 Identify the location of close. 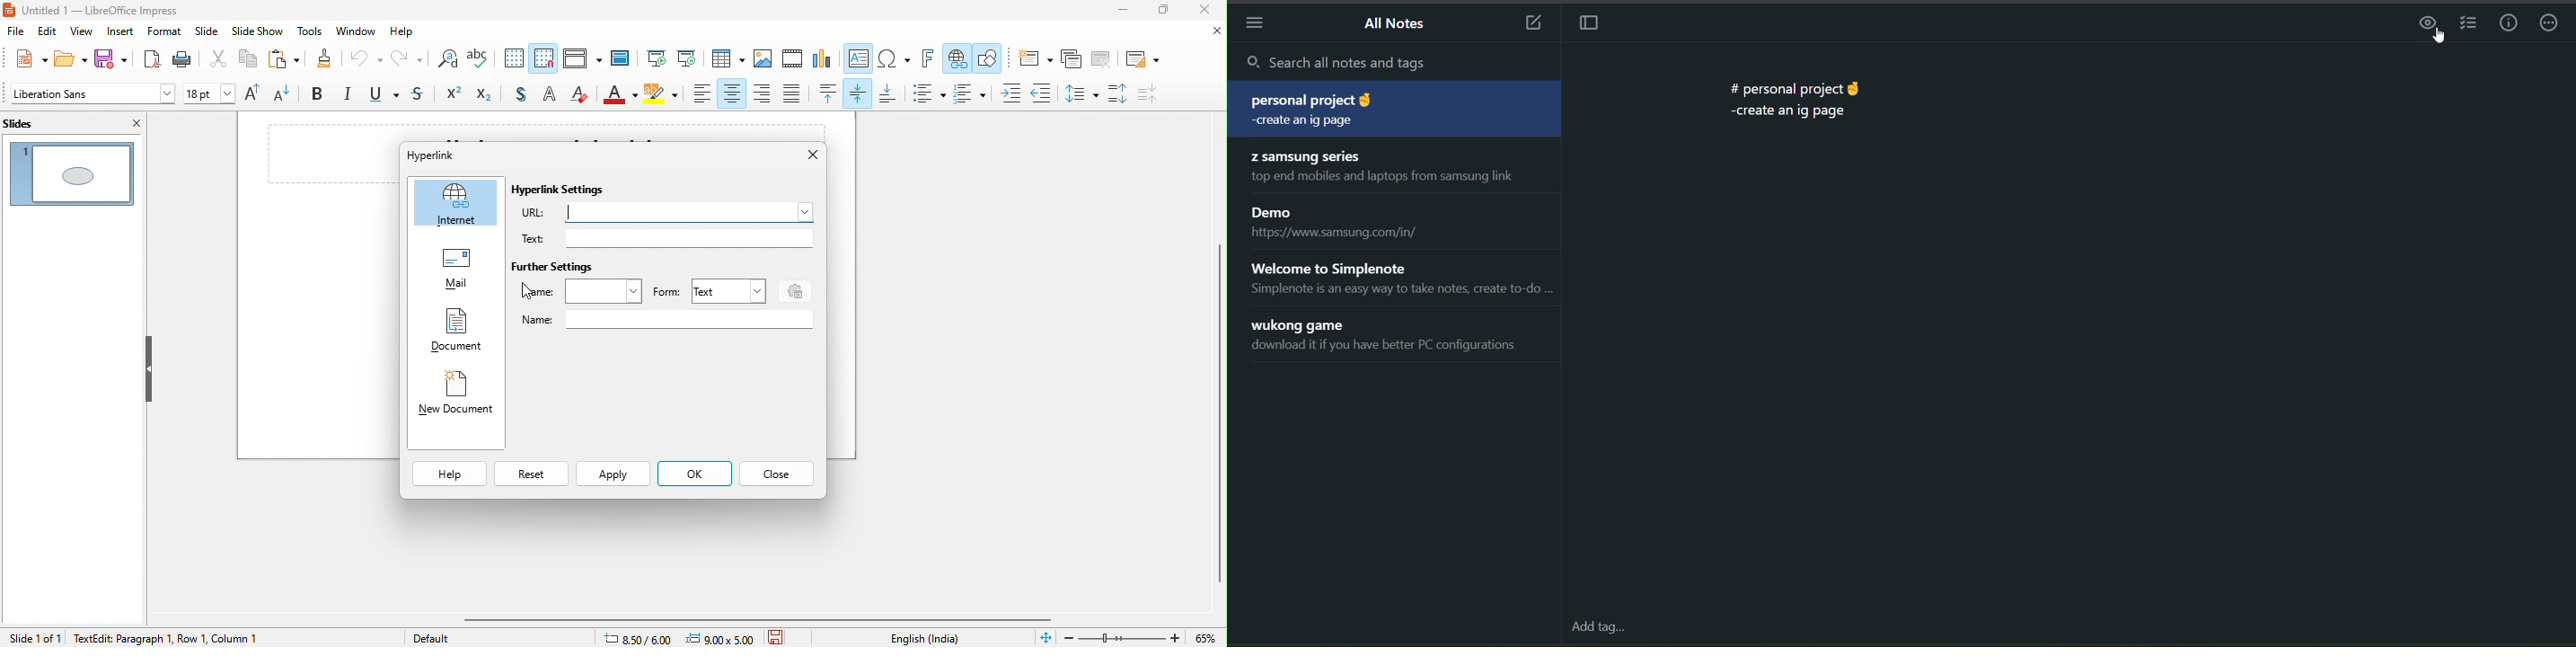
(805, 155).